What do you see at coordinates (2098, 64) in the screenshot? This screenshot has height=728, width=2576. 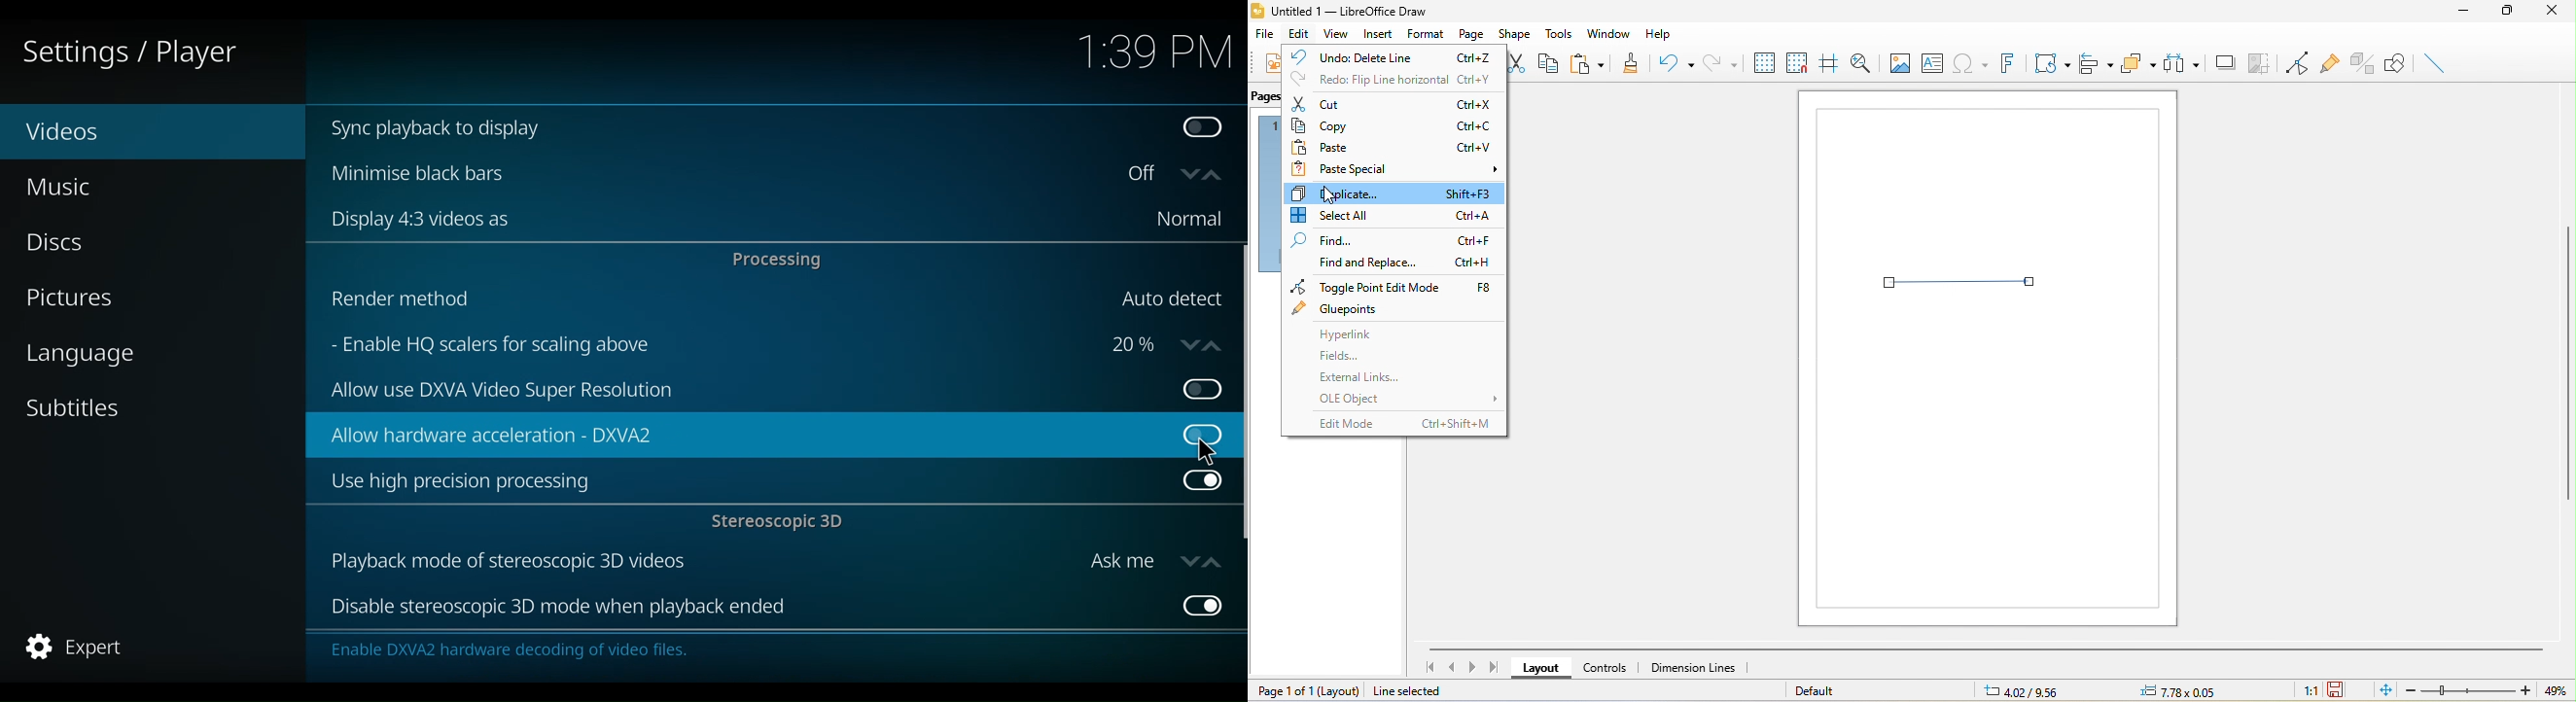 I see `align objects` at bounding box center [2098, 64].